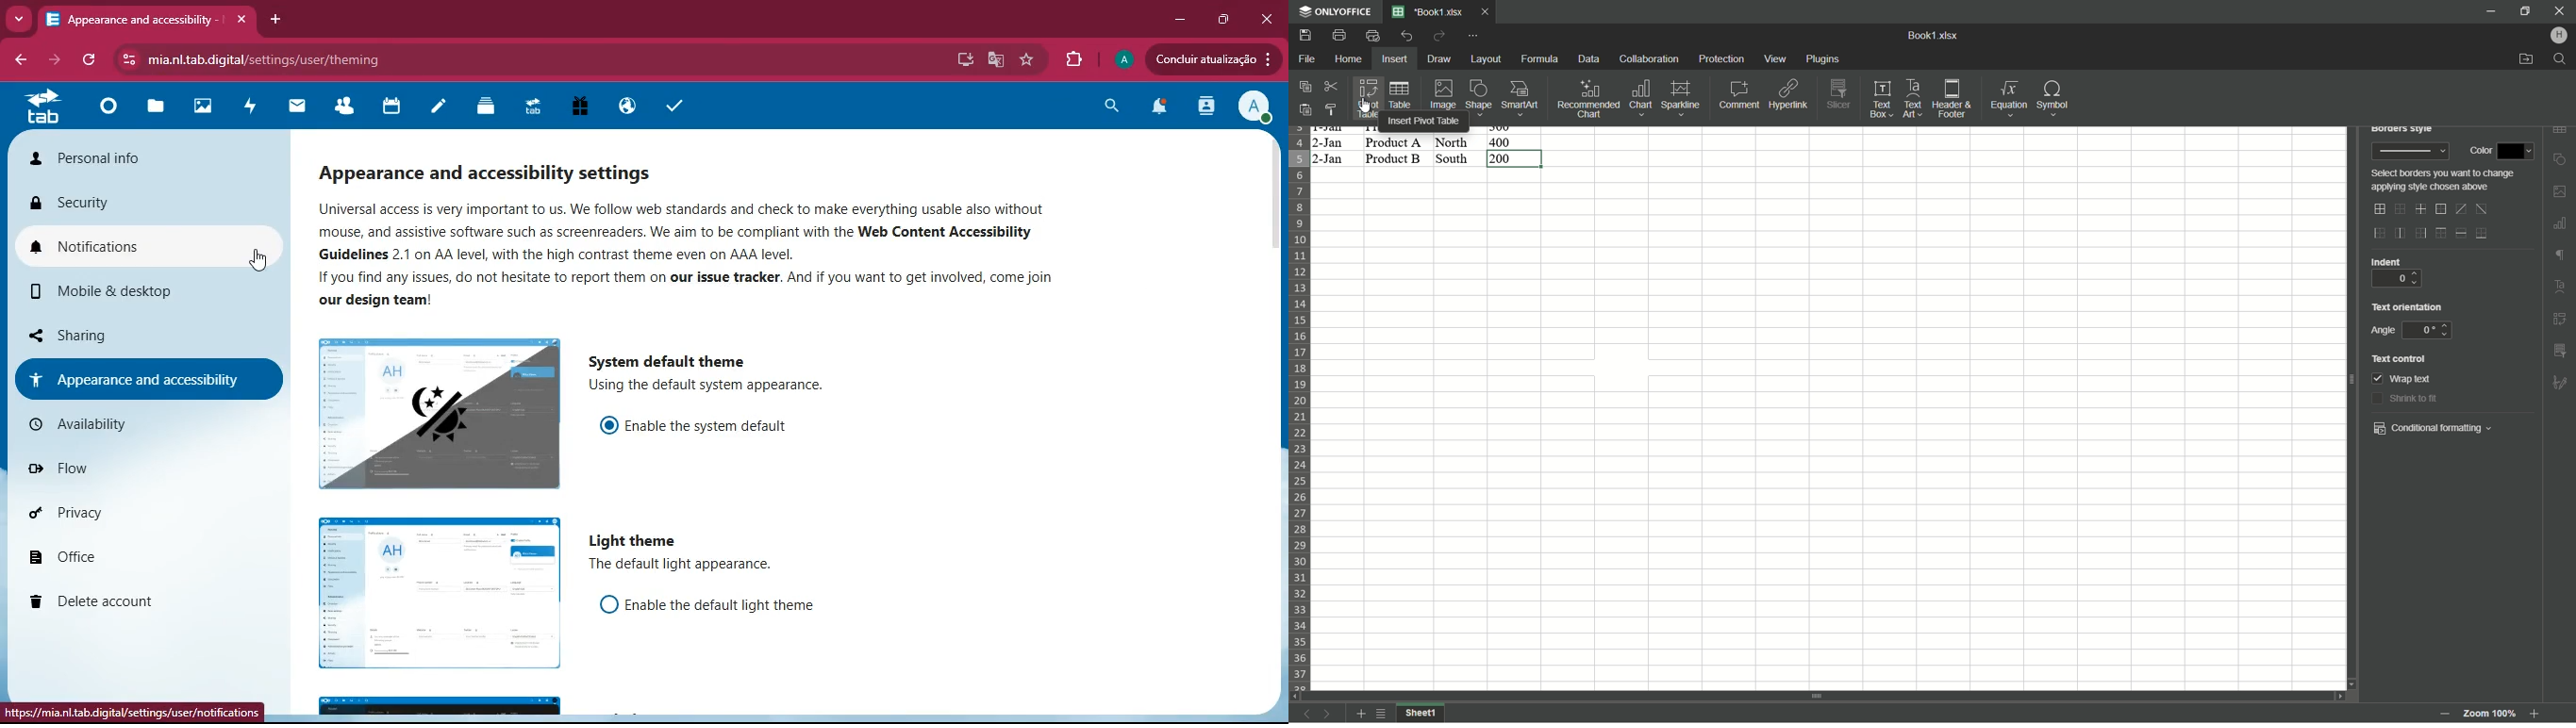  What do you see at coordinates (1222, 19) in the screenshot?
I see `maximize` at bounding box center [1222, 19].